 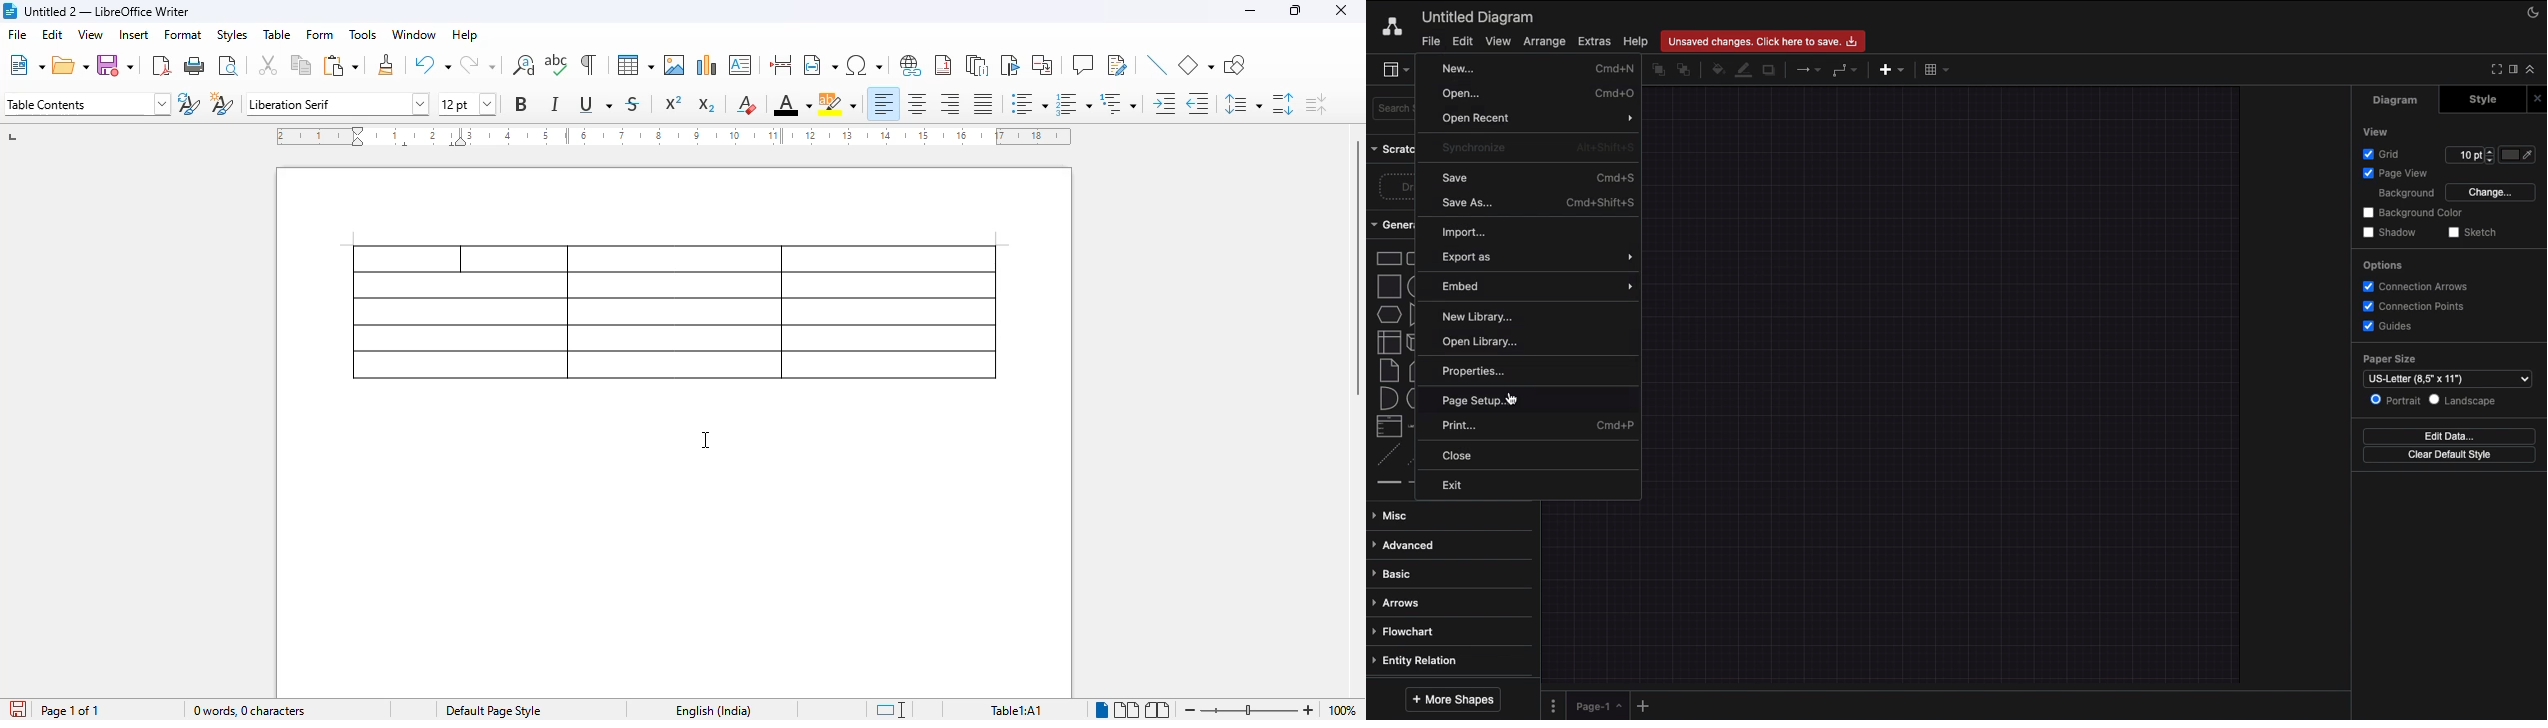 What do you see at coordinates (1483, 371) in the screenshot?
I see `Properties` at bounding box center [1483, 371].